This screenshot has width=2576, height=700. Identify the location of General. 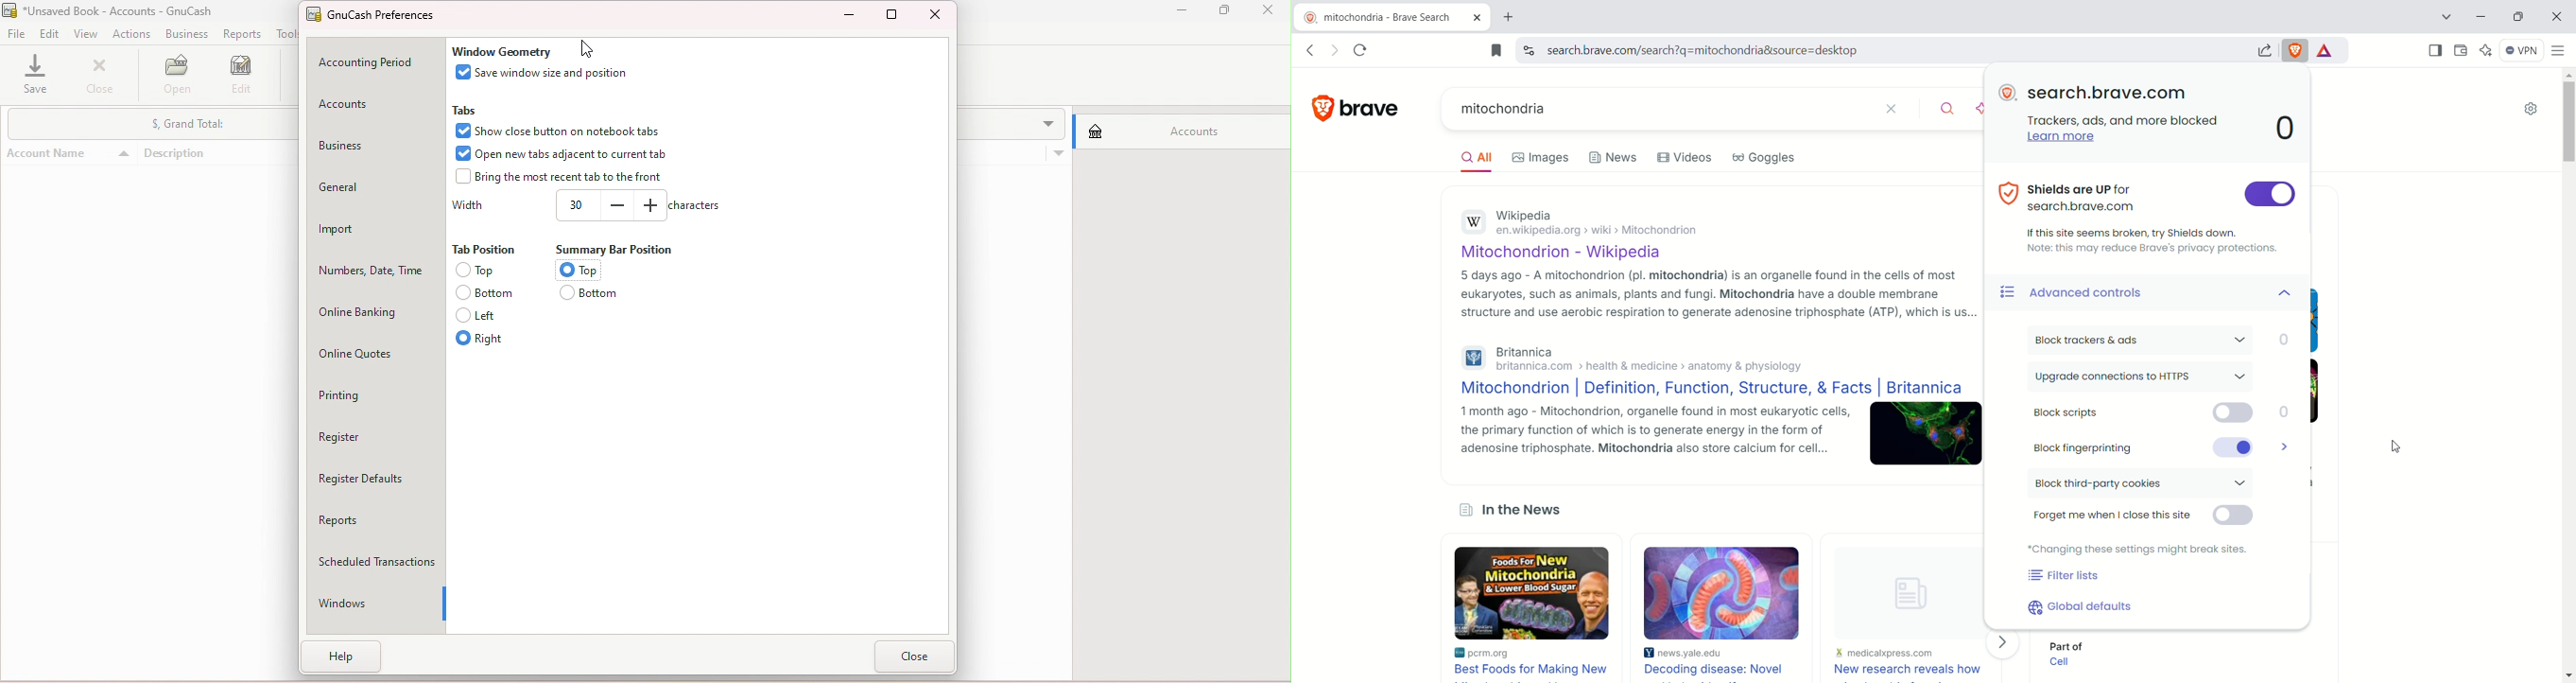
(377, 184).